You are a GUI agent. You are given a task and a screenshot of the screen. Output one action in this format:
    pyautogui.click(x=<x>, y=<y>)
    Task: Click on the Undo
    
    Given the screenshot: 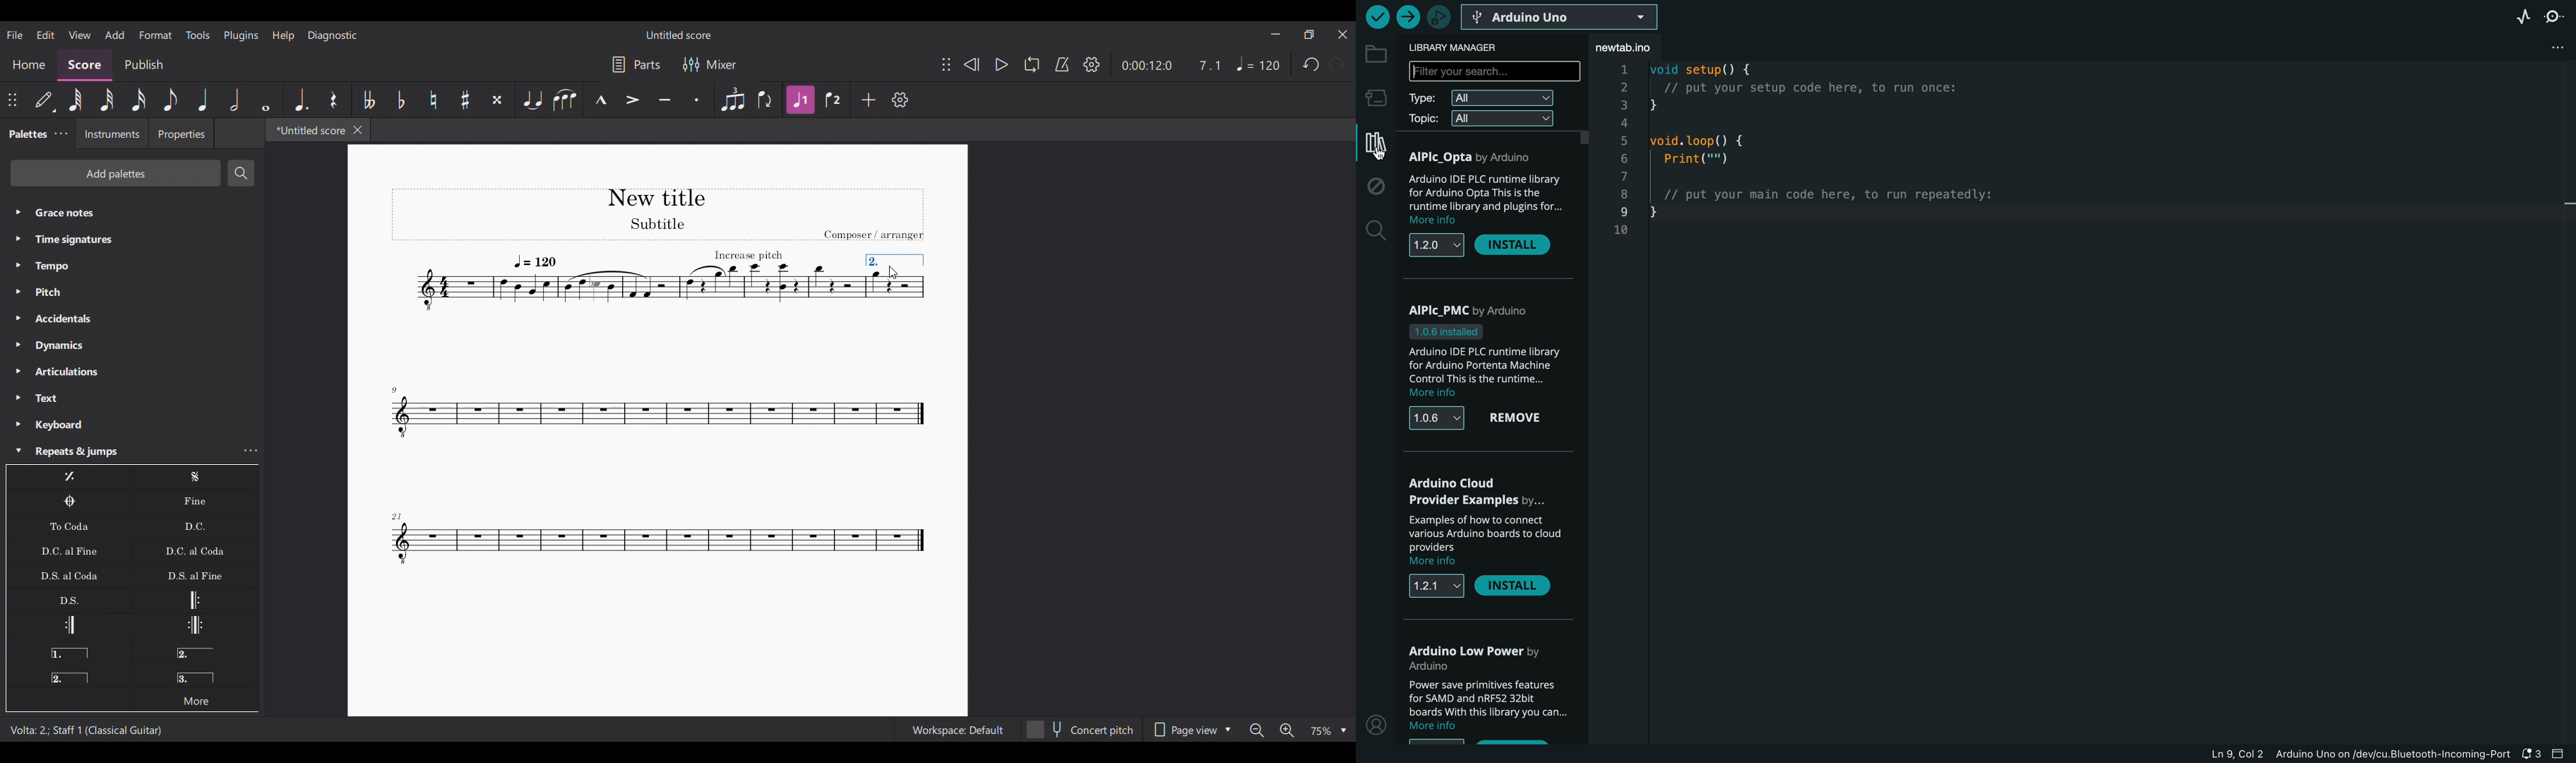 What is the action you would take?
    pyautogui.click(x=1312, y=64)
    